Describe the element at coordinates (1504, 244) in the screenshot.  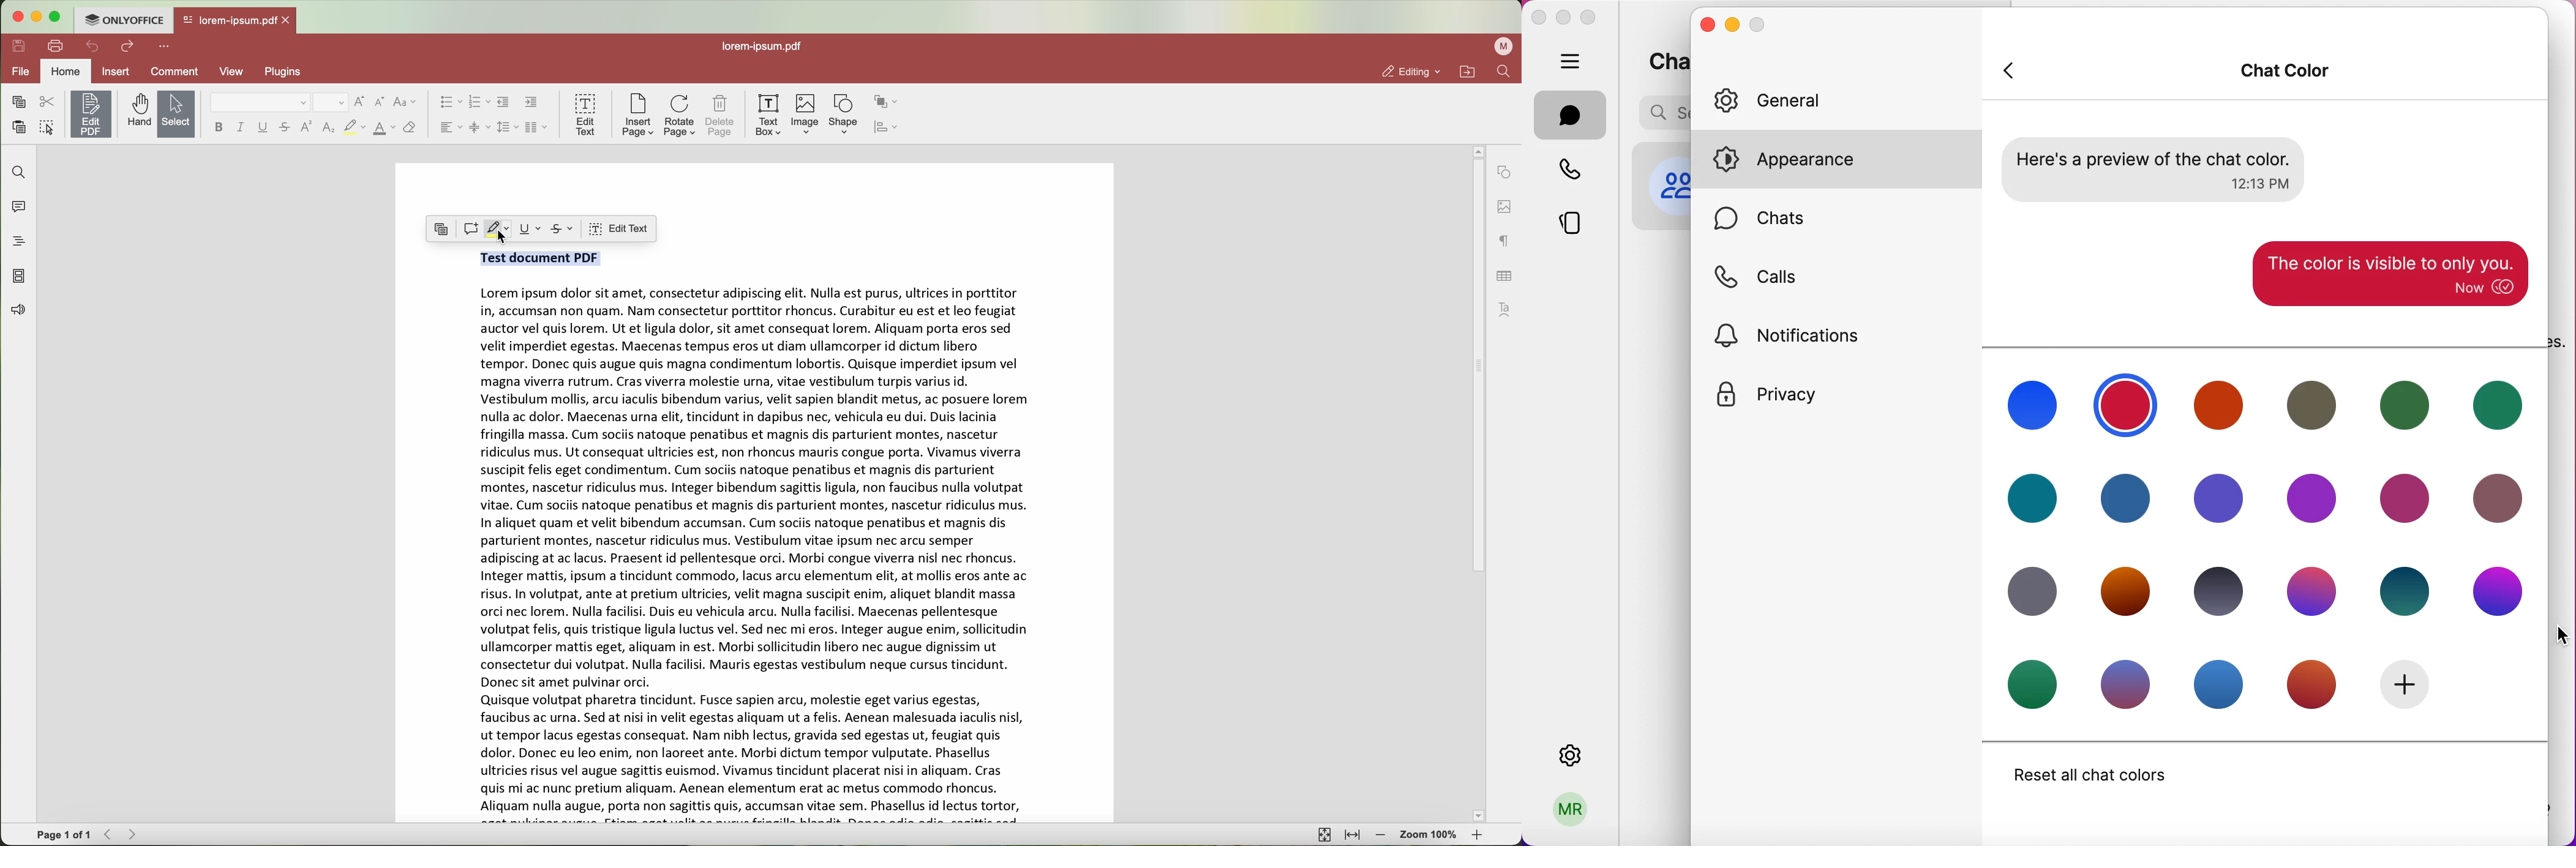
I see `paragraph settings` at that location.